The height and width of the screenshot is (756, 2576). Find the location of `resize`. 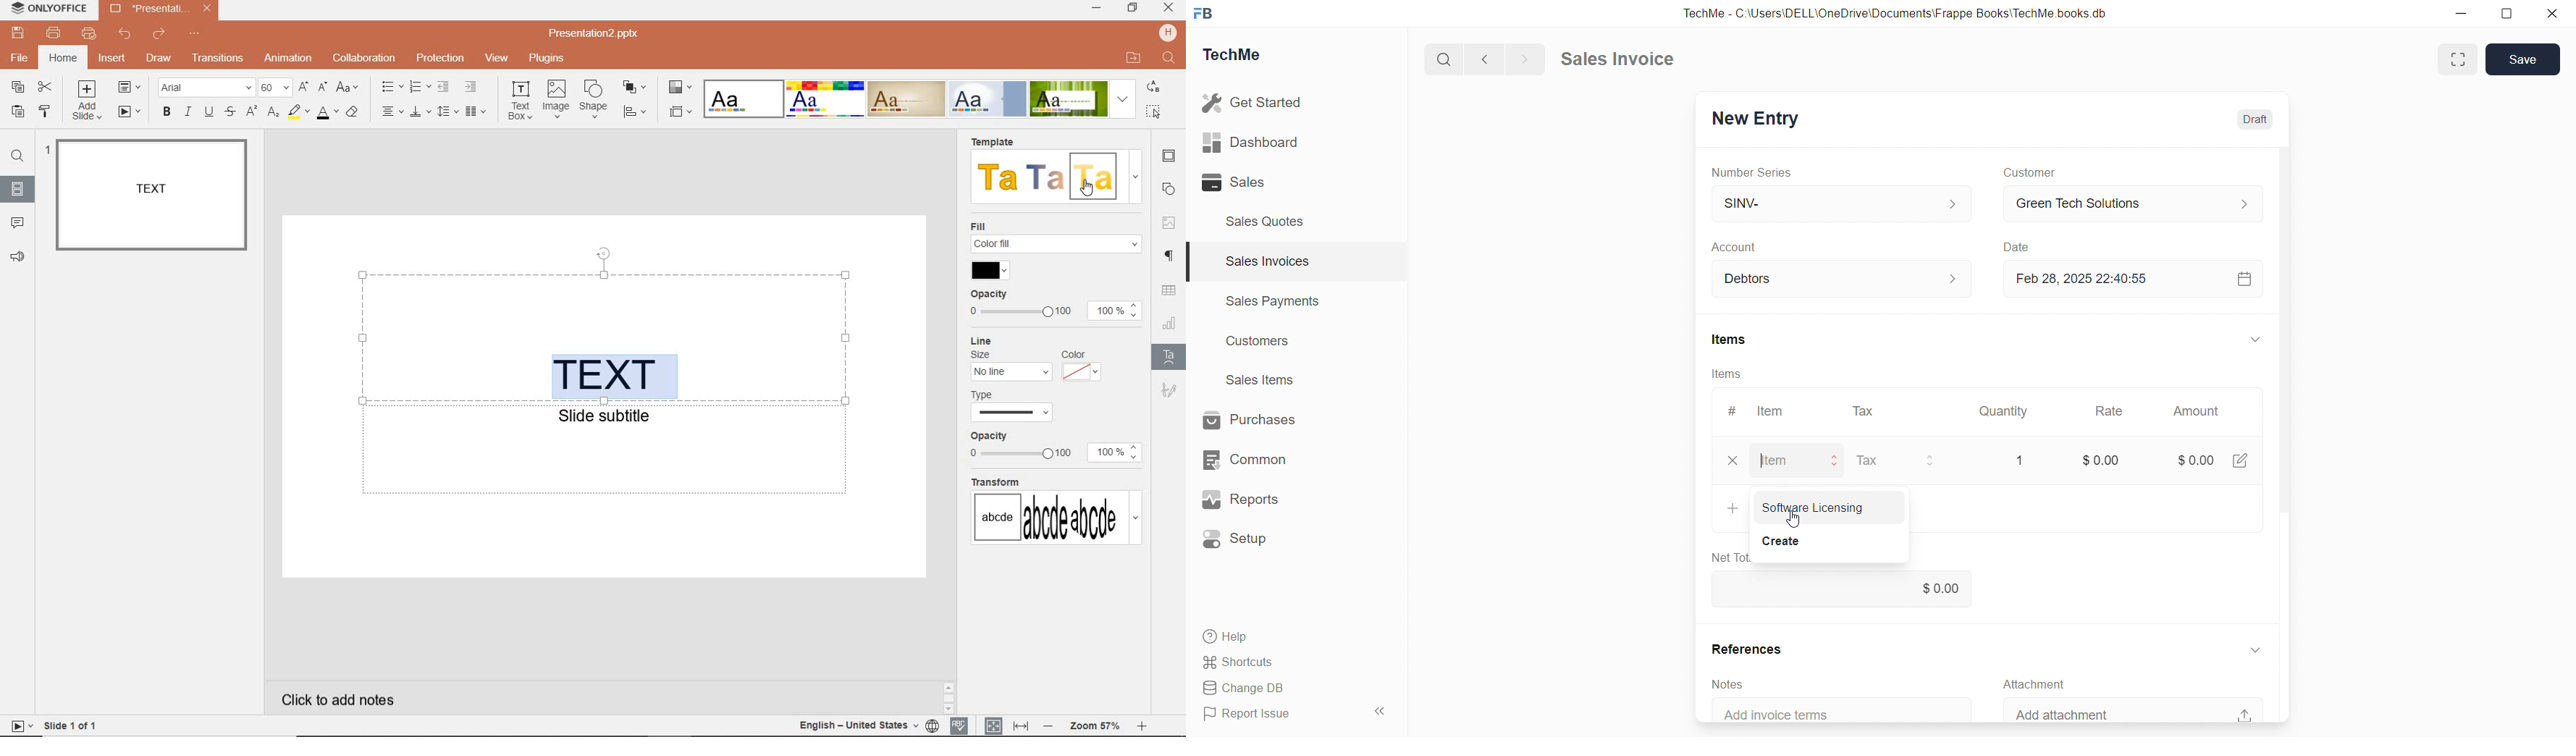

resize is located at coordinates (2506, 14).